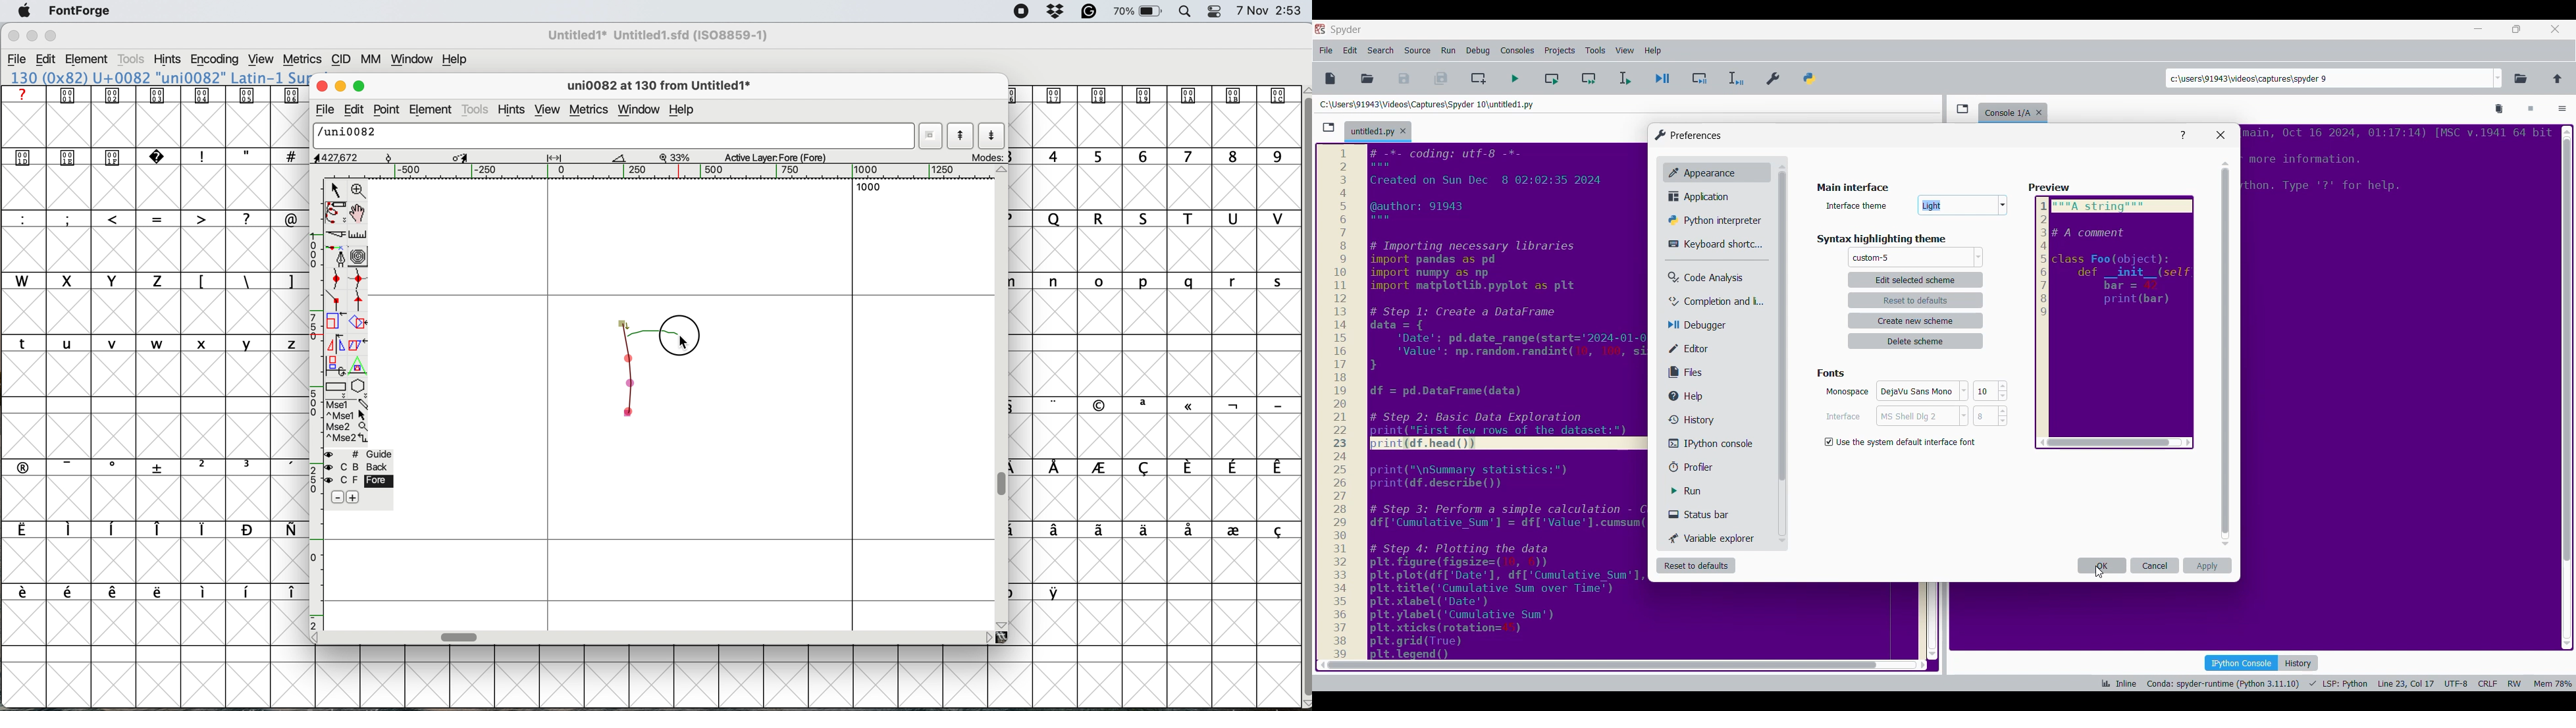 The height and width of the screenshot is (728, 2576). Describe the element at coordinates (1301, 394) in the screenshot. I see `vertical scroll bar` at that location.